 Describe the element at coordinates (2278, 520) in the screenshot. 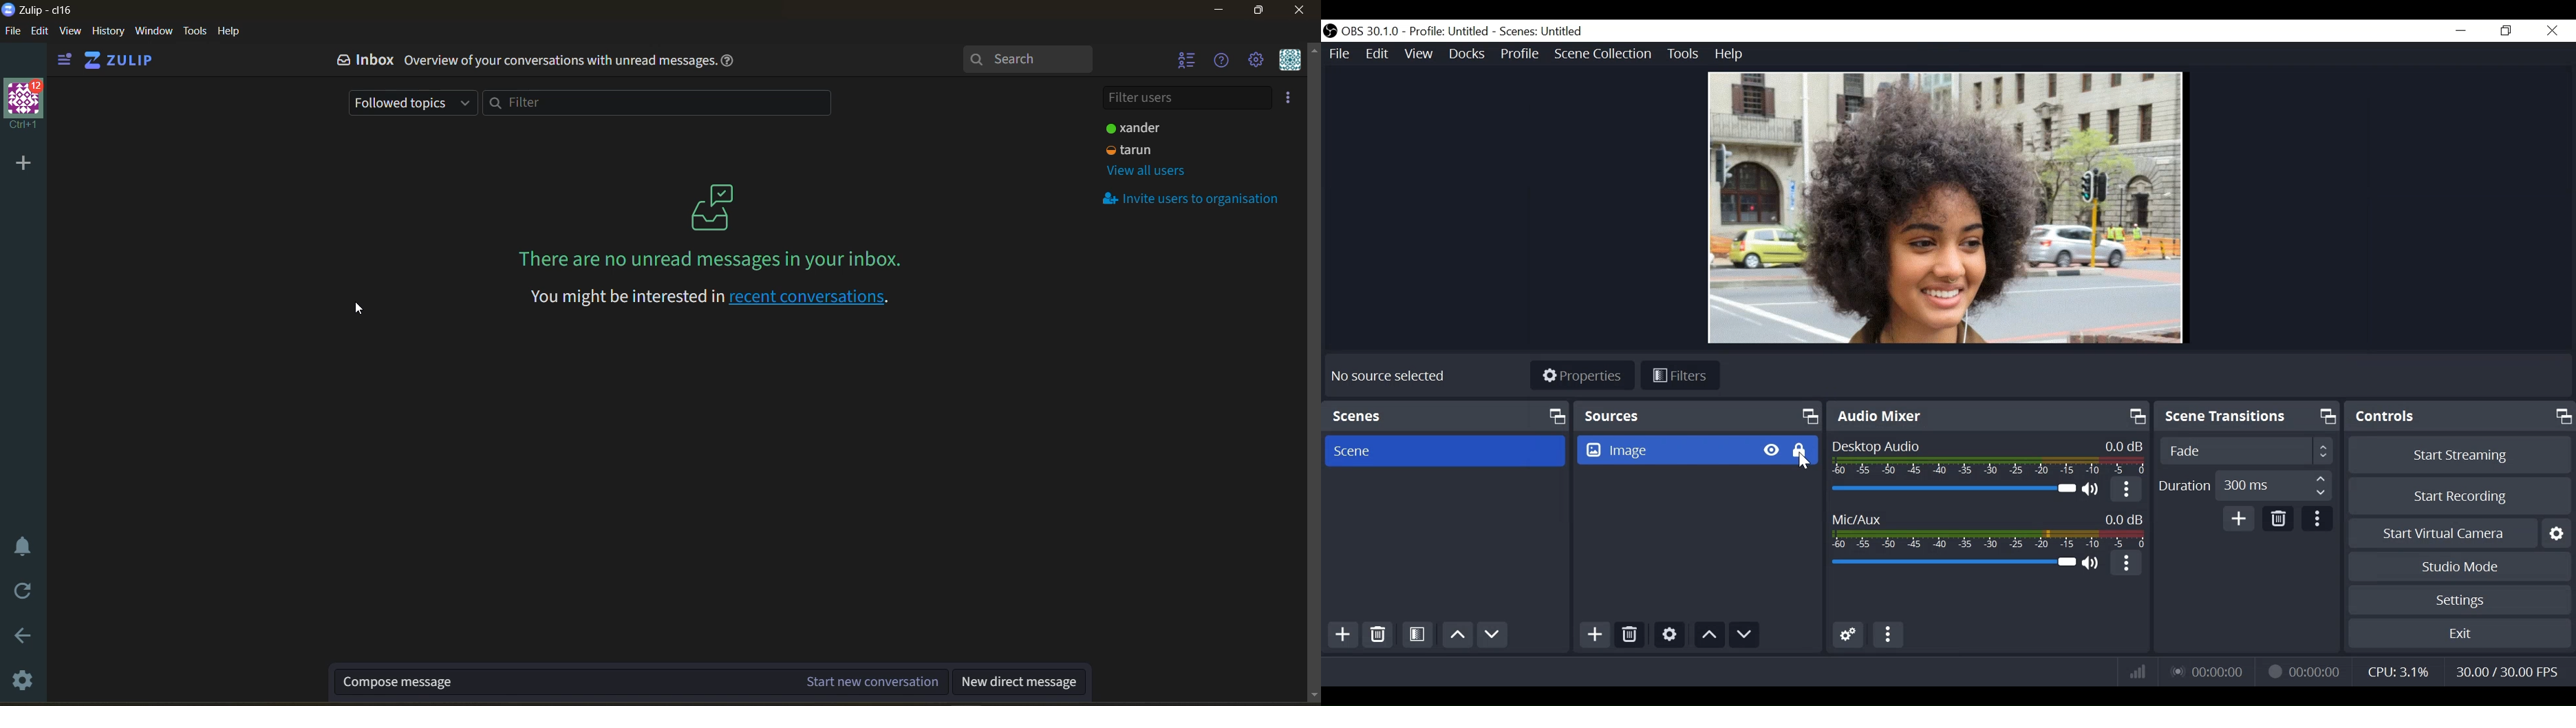

I see `Delete` at that location.